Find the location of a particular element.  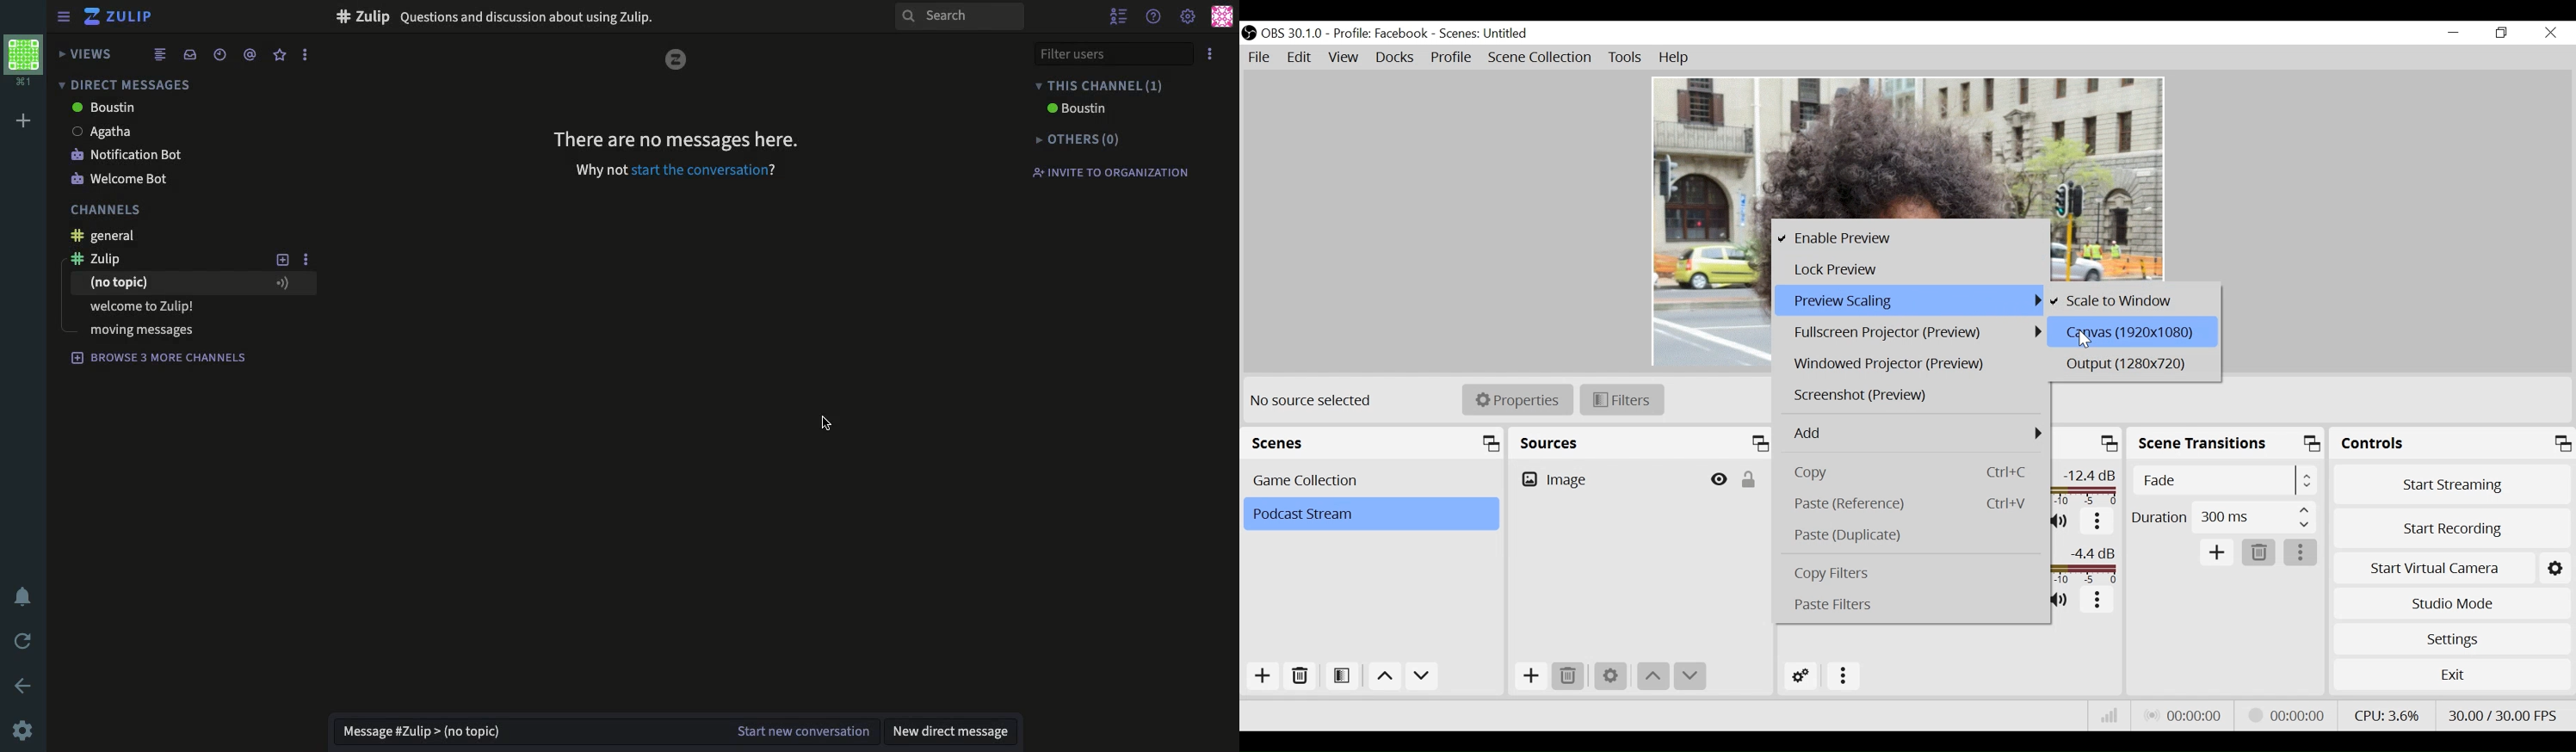

notification is located at coordinates (22, 595).